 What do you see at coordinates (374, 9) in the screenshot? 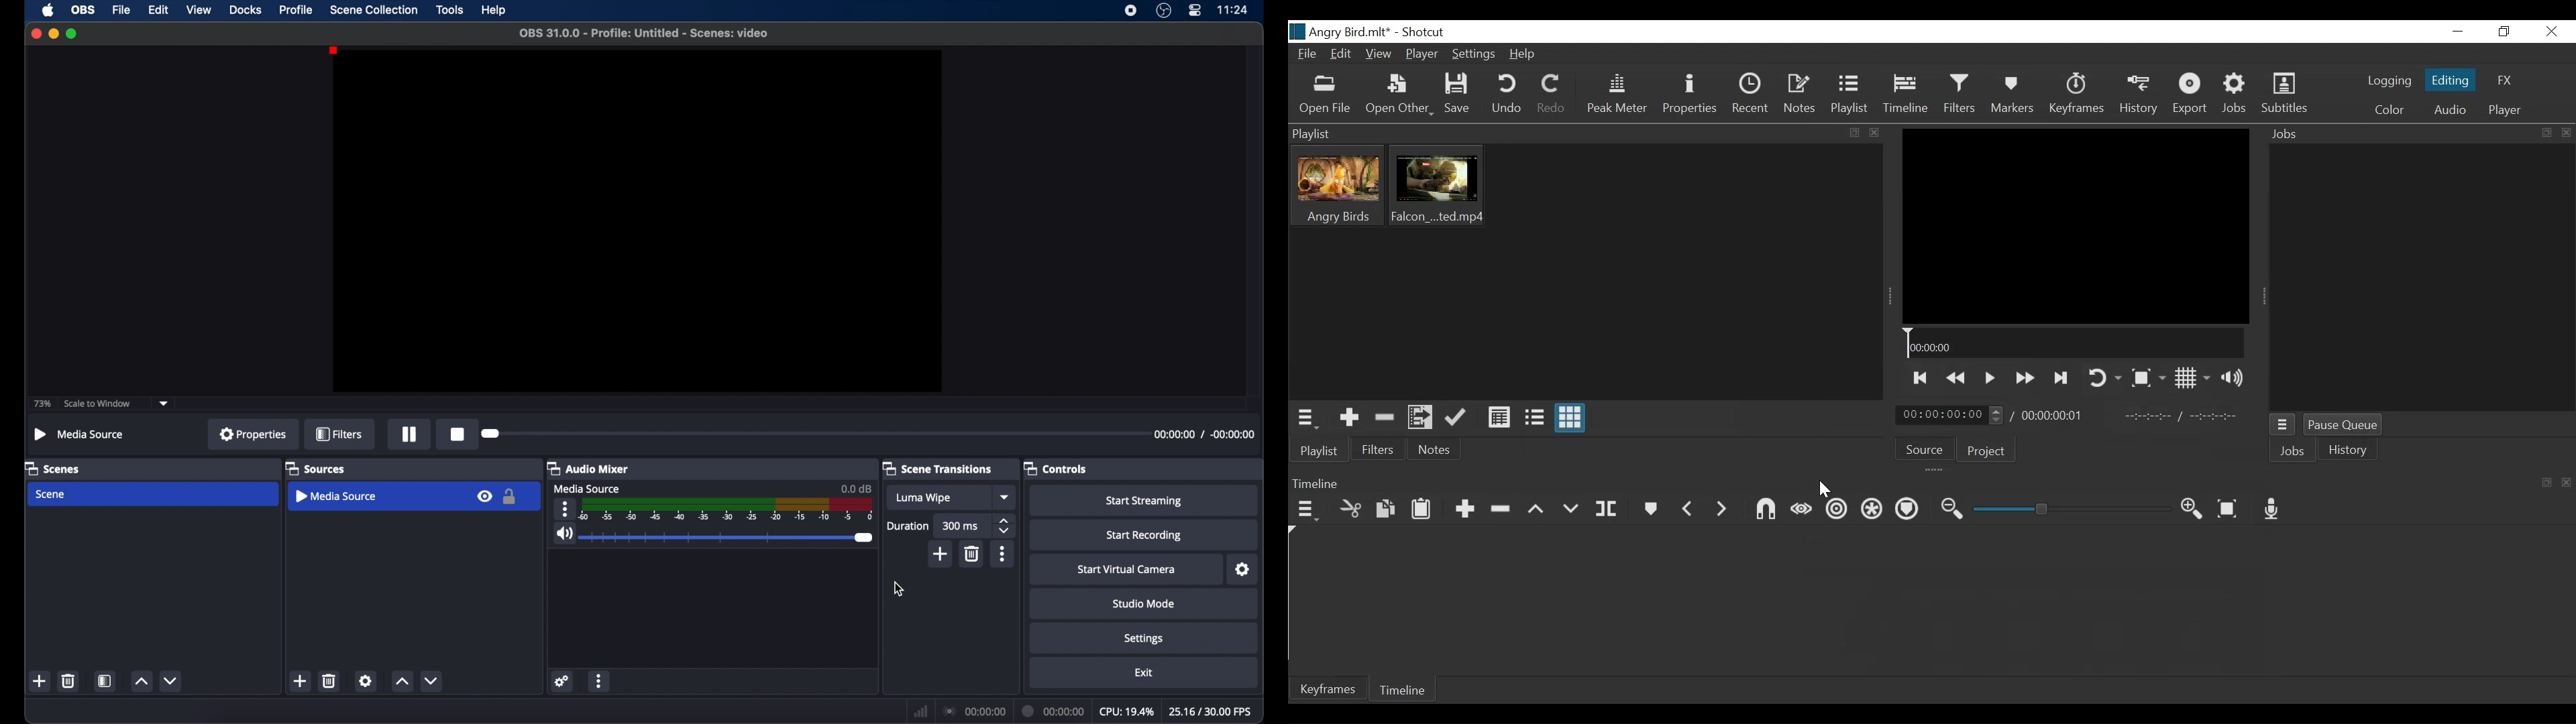
I see `scene collection` at bounding box center [374, 9].